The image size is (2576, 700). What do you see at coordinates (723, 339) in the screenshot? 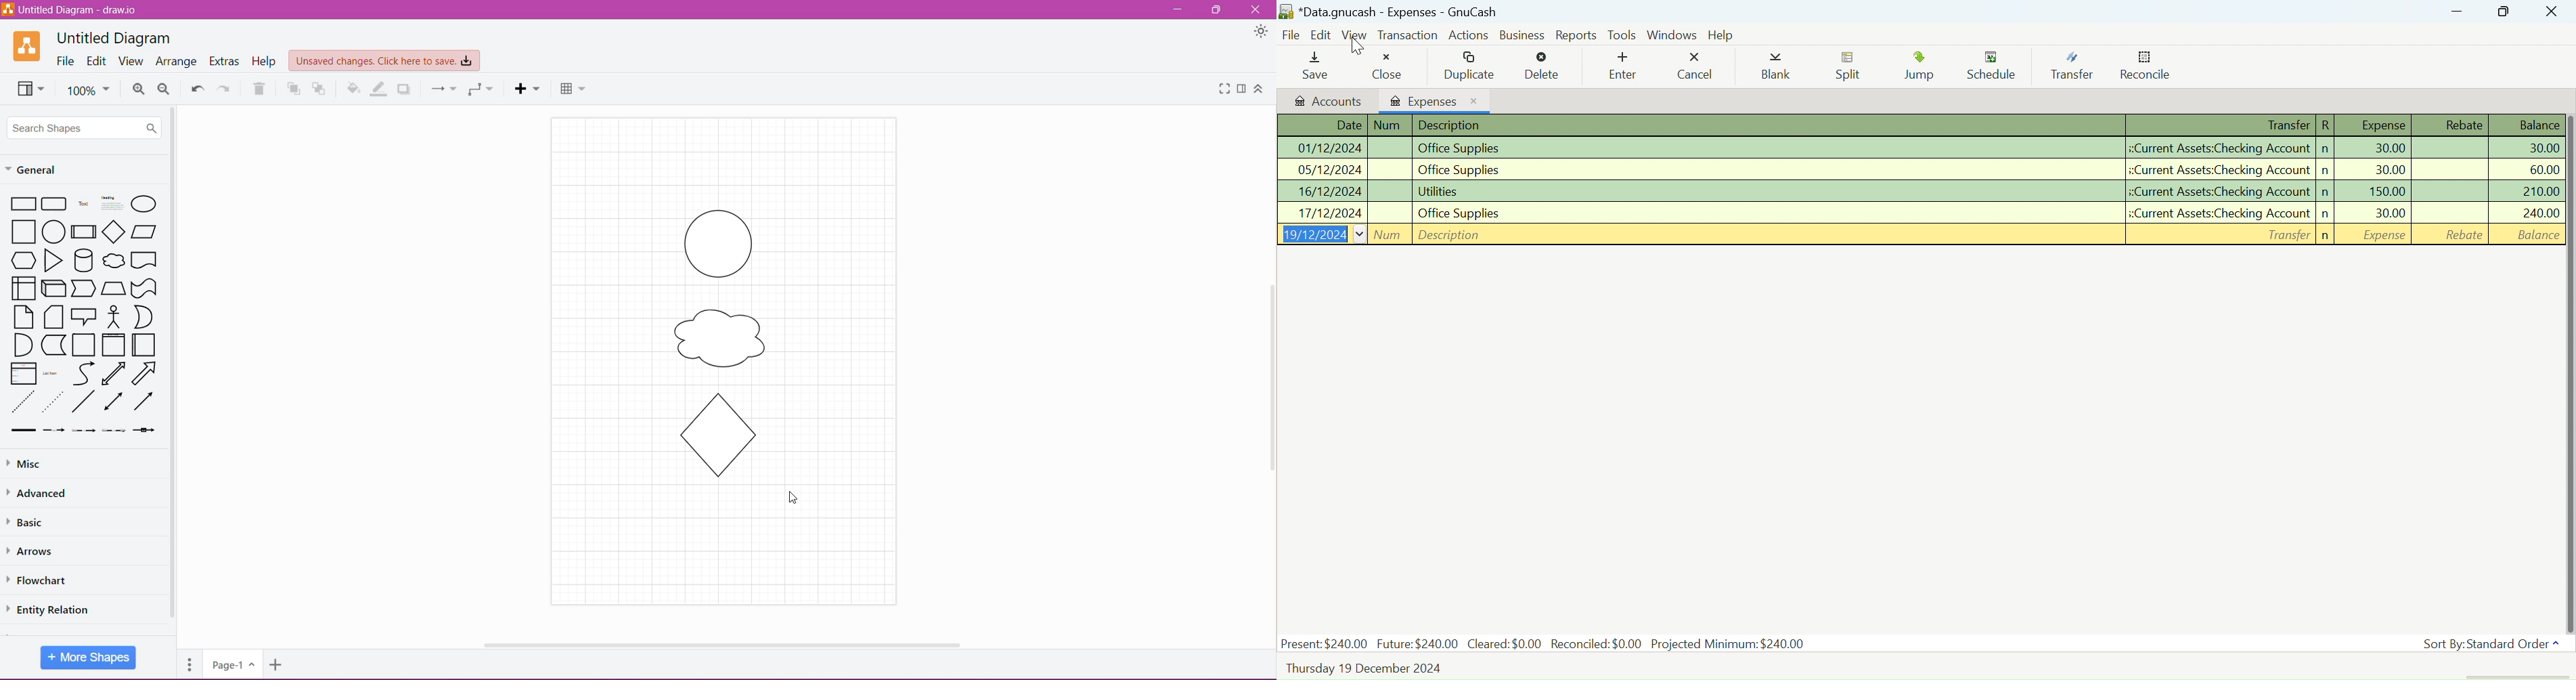
I see `Shape 2` at bounding box center [723, 339].